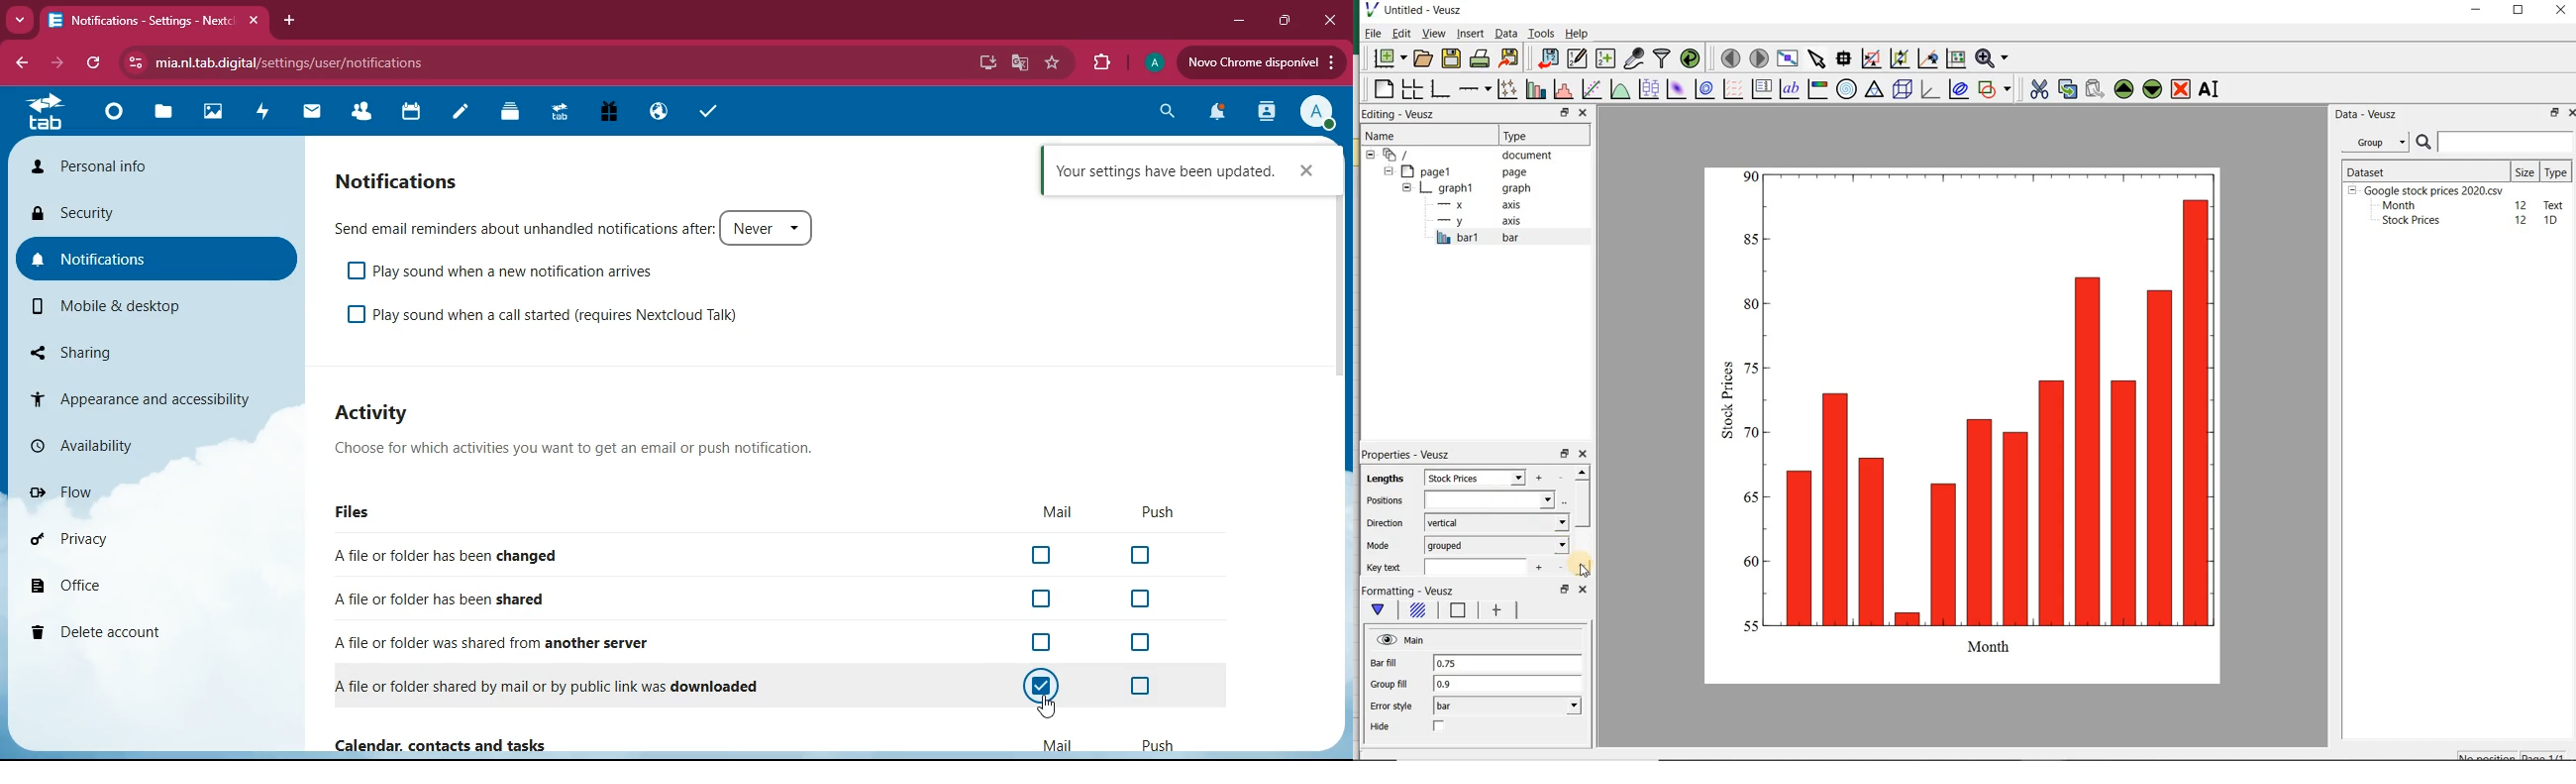 Image resolution: width=2576 pixels, height=784 pixels. I want to click on confirmation, so click(1193, 171).